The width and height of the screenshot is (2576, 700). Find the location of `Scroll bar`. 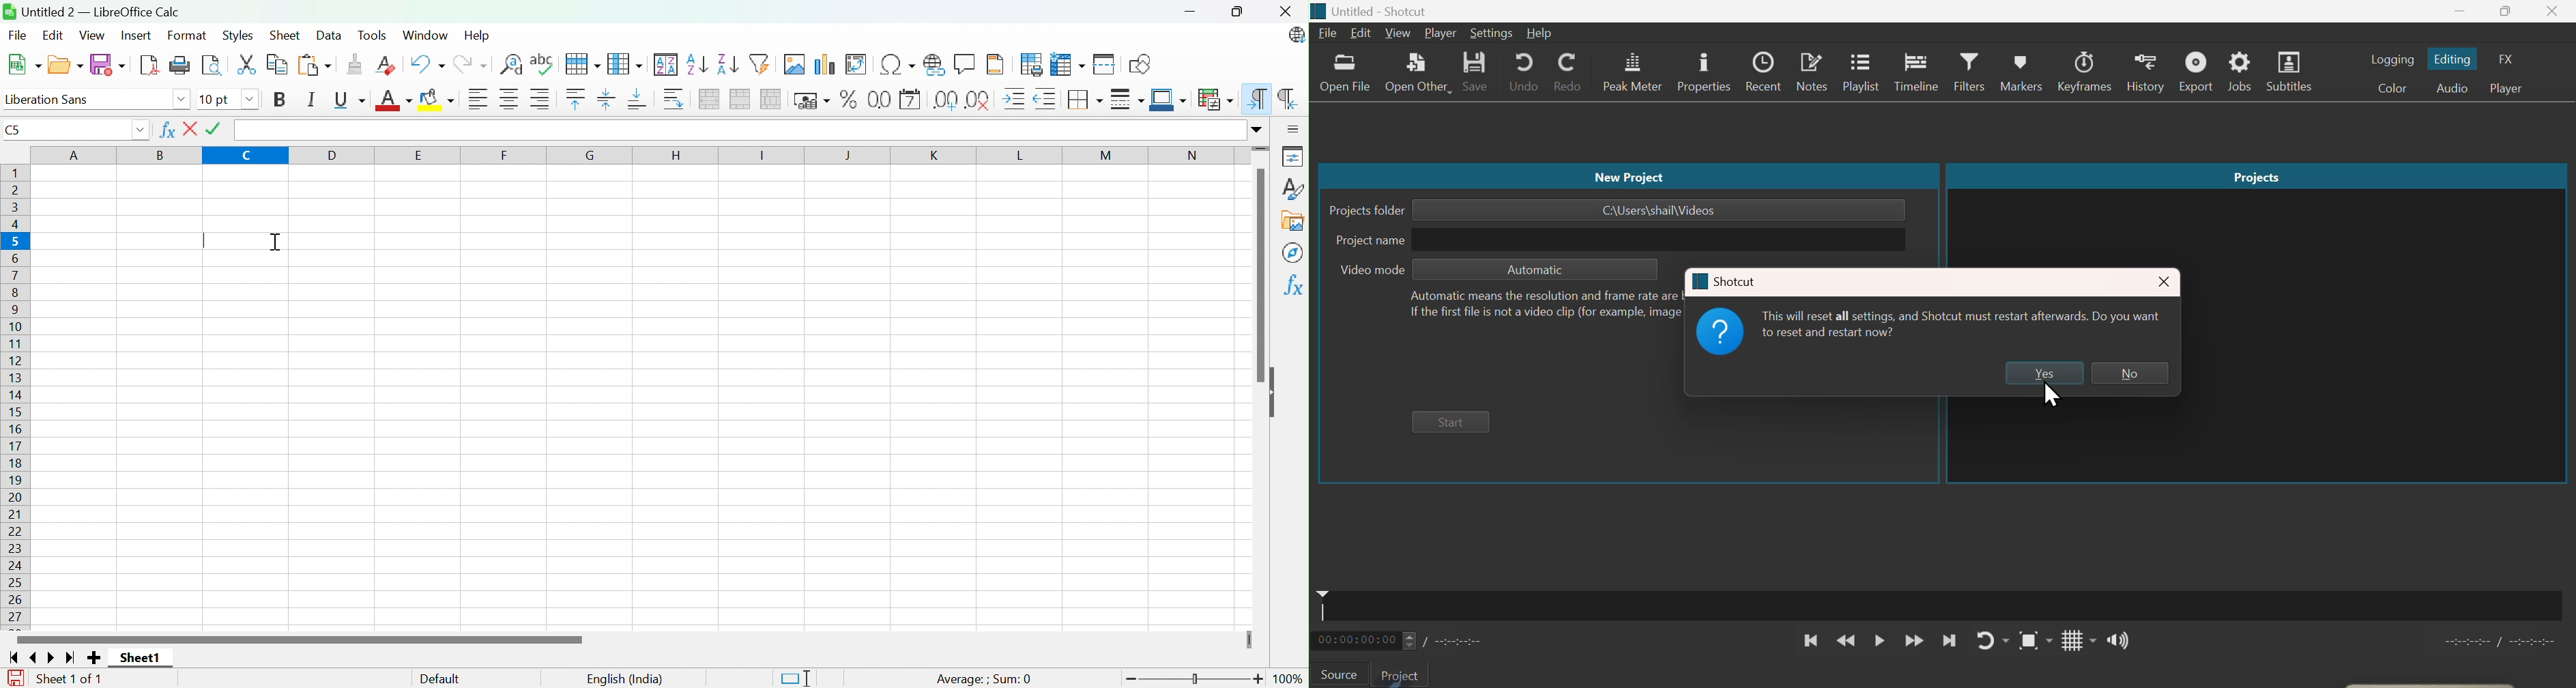

Scroll bar is located at coordinates (296, 640).